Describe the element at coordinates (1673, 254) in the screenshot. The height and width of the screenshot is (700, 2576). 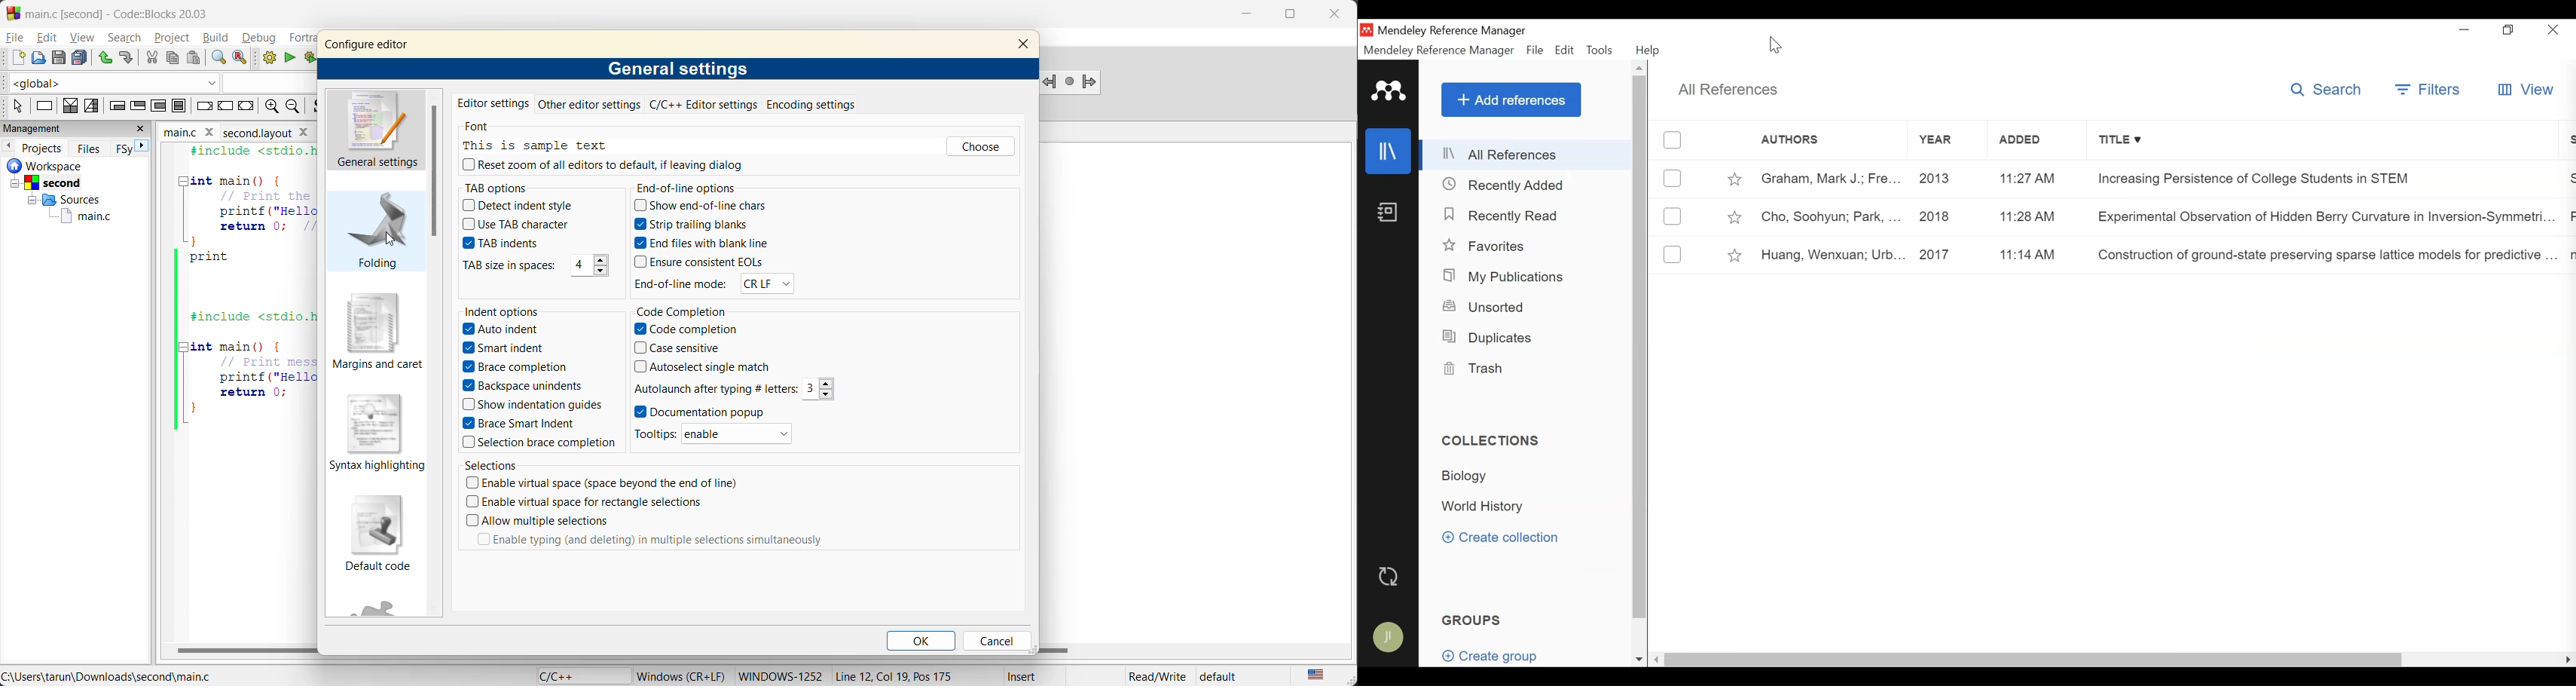
I see `checkbox` at that location.